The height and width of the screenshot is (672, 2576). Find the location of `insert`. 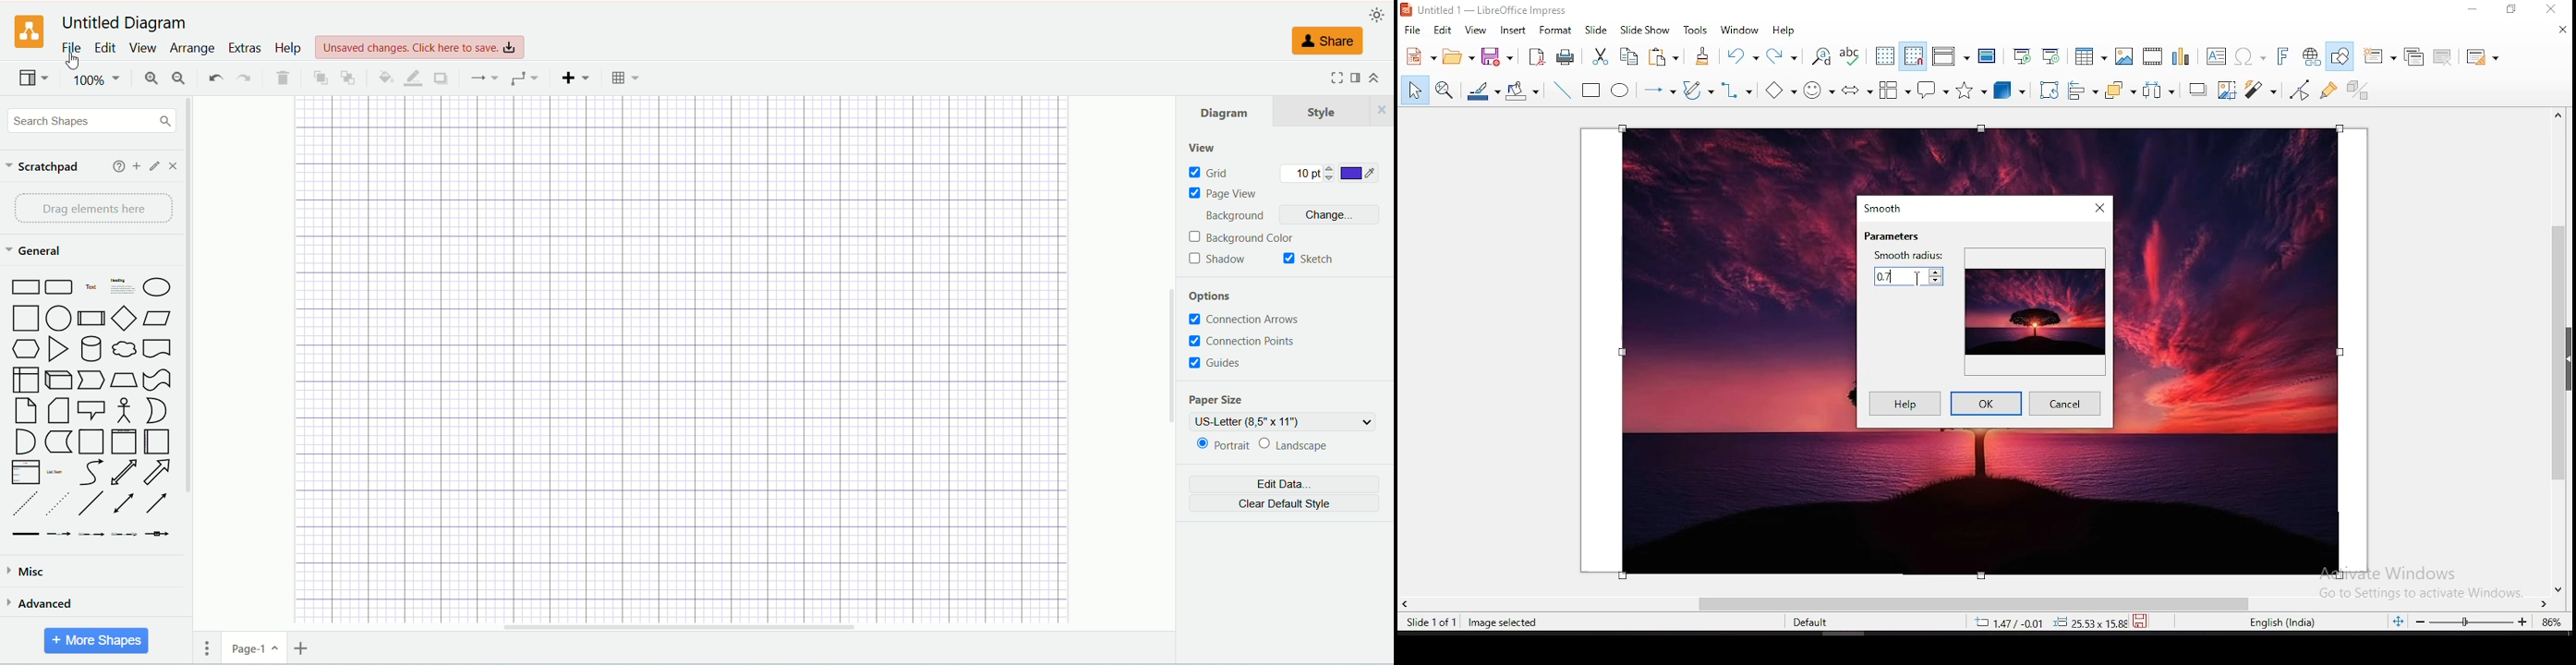

insert is located at coordinates (575, 76).